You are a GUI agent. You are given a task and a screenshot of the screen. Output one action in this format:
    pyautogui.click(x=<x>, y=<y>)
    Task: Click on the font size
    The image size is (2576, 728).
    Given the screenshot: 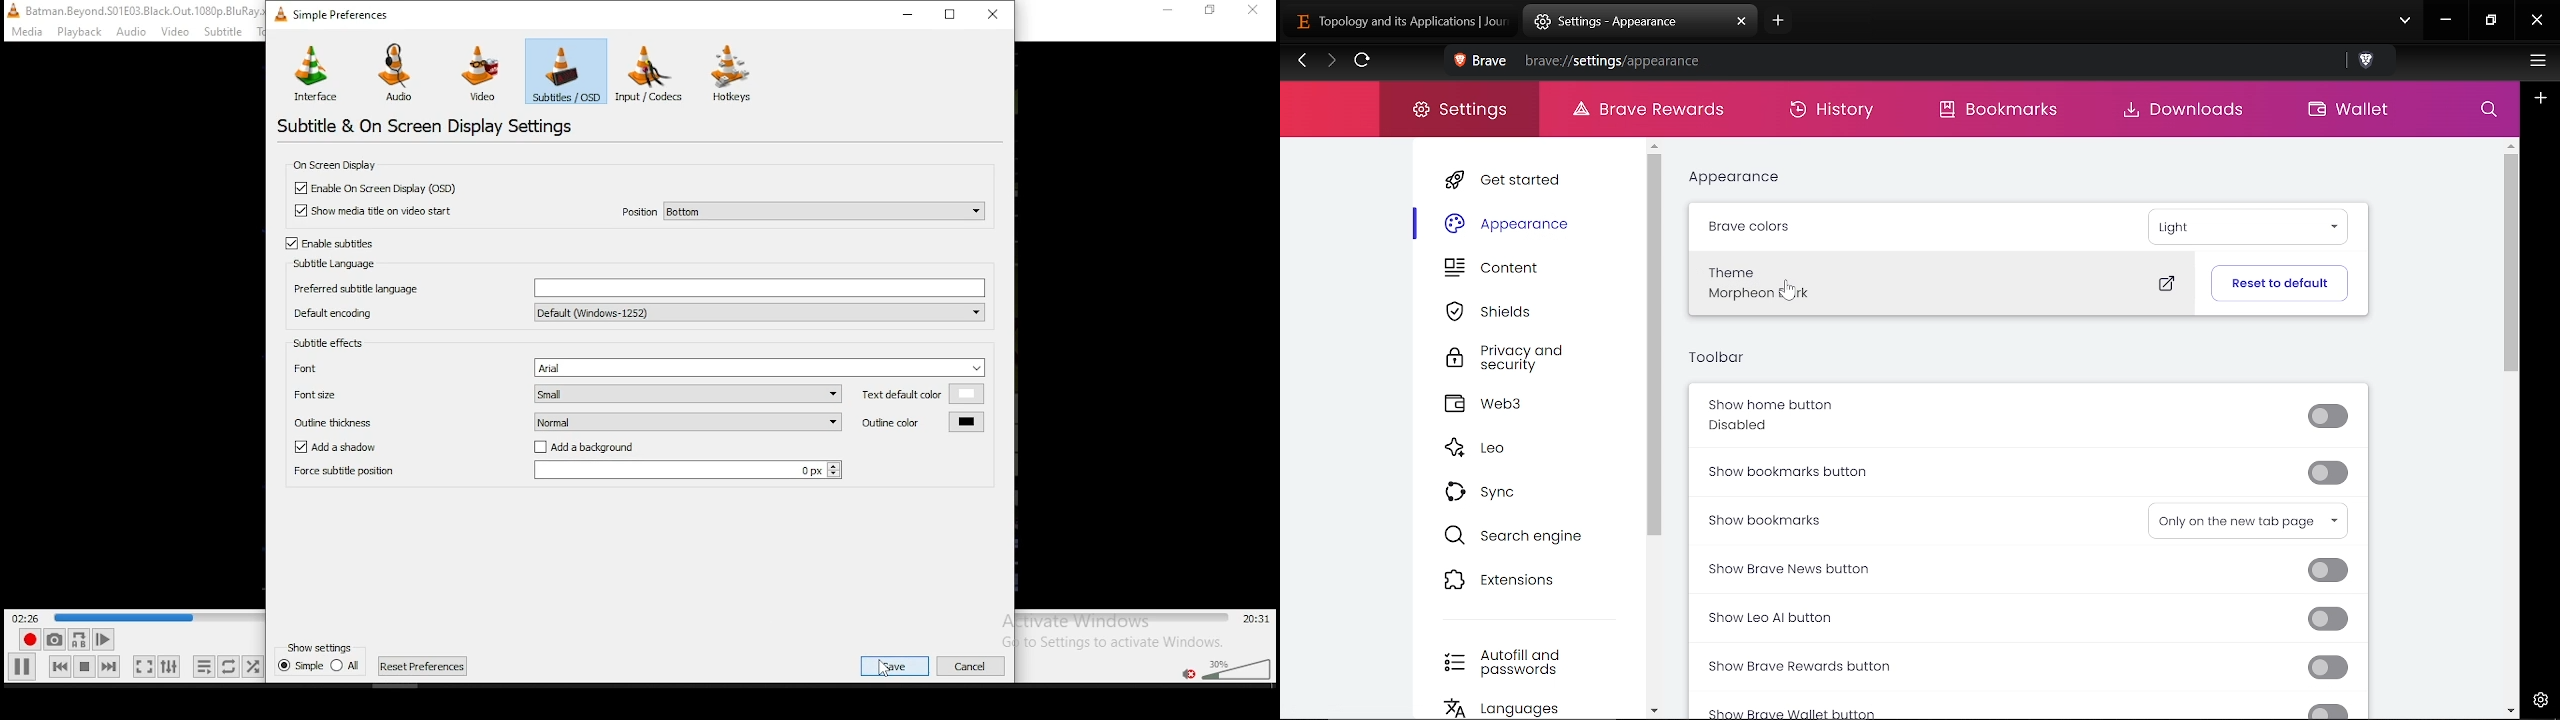 What is the action you would take?
    pyautogui.click(x=571, y=392)
    